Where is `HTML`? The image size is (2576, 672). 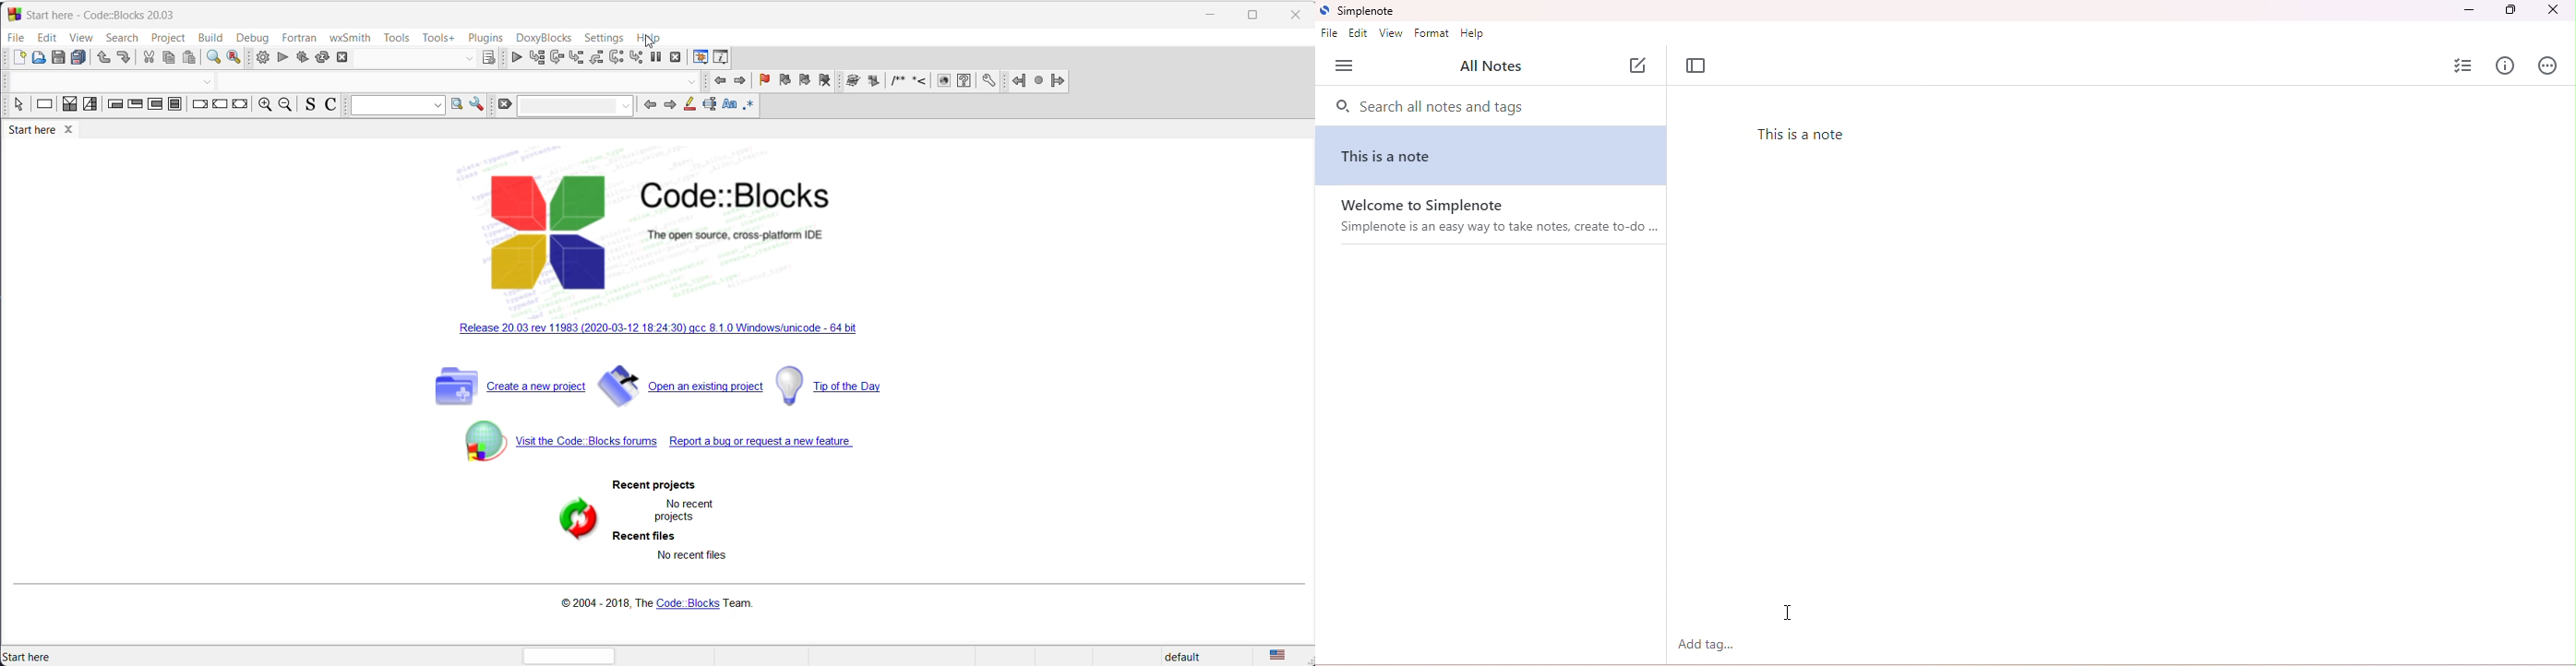
HTML is located at coordinates (945, 83).